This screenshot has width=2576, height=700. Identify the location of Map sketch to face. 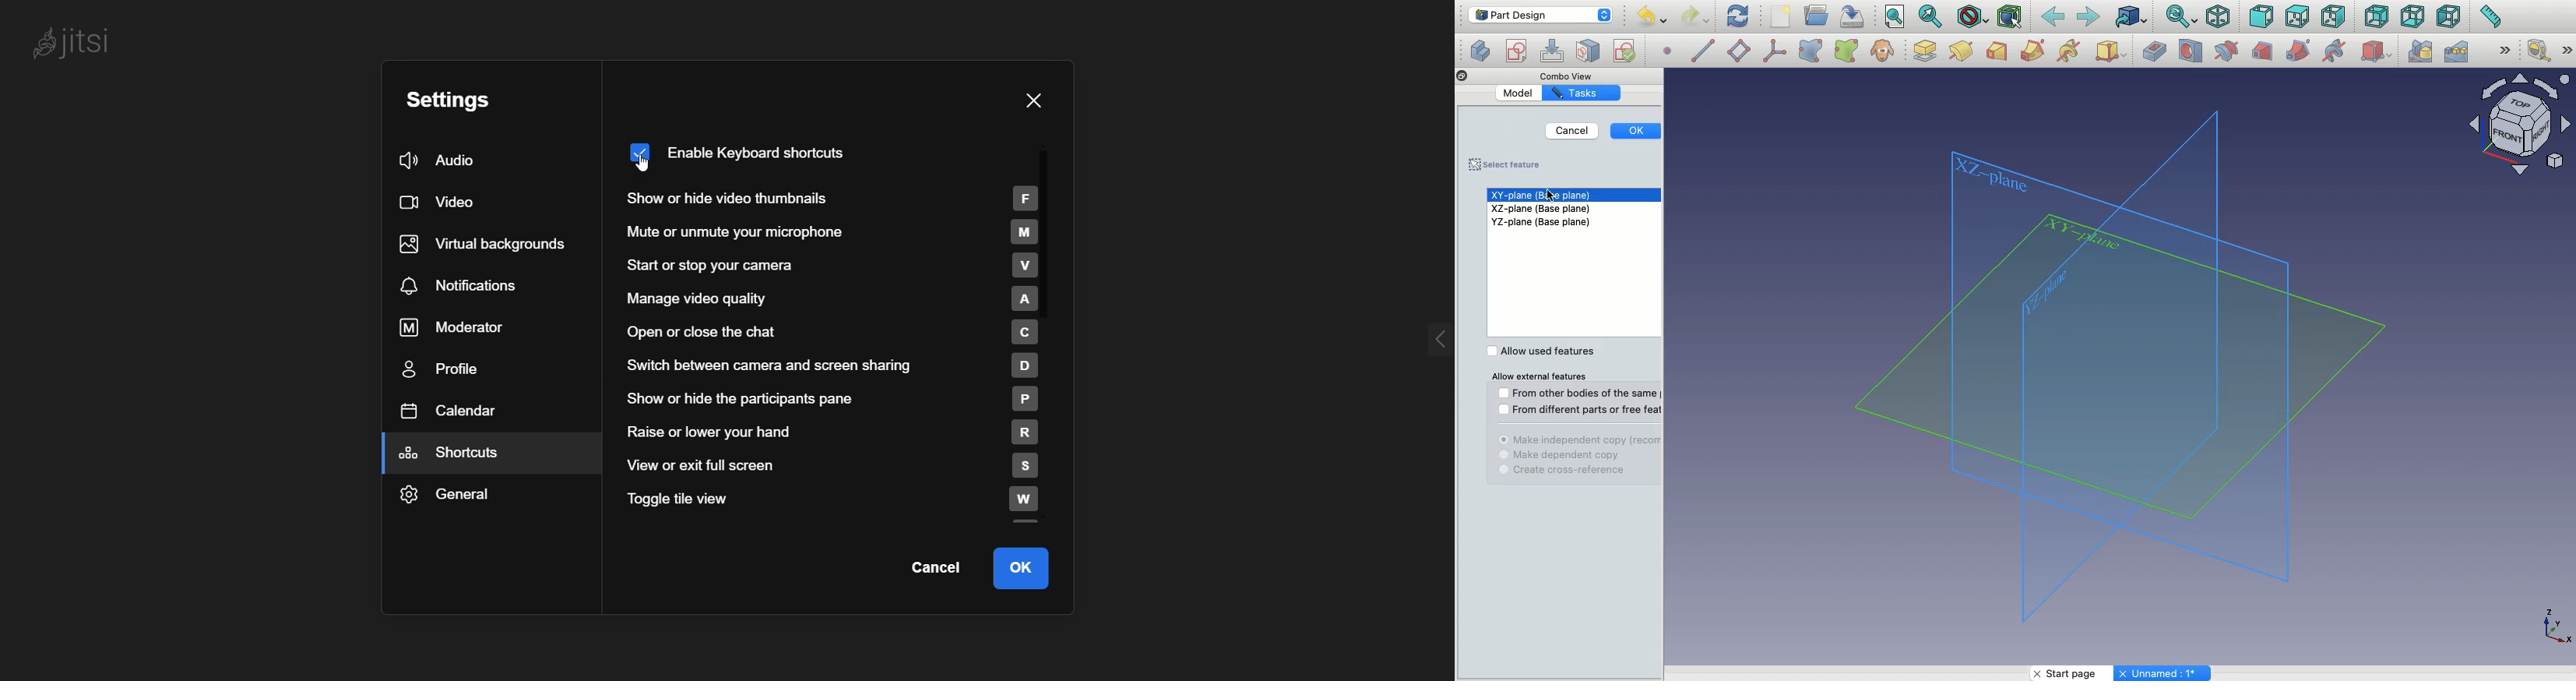
(1589, 51).